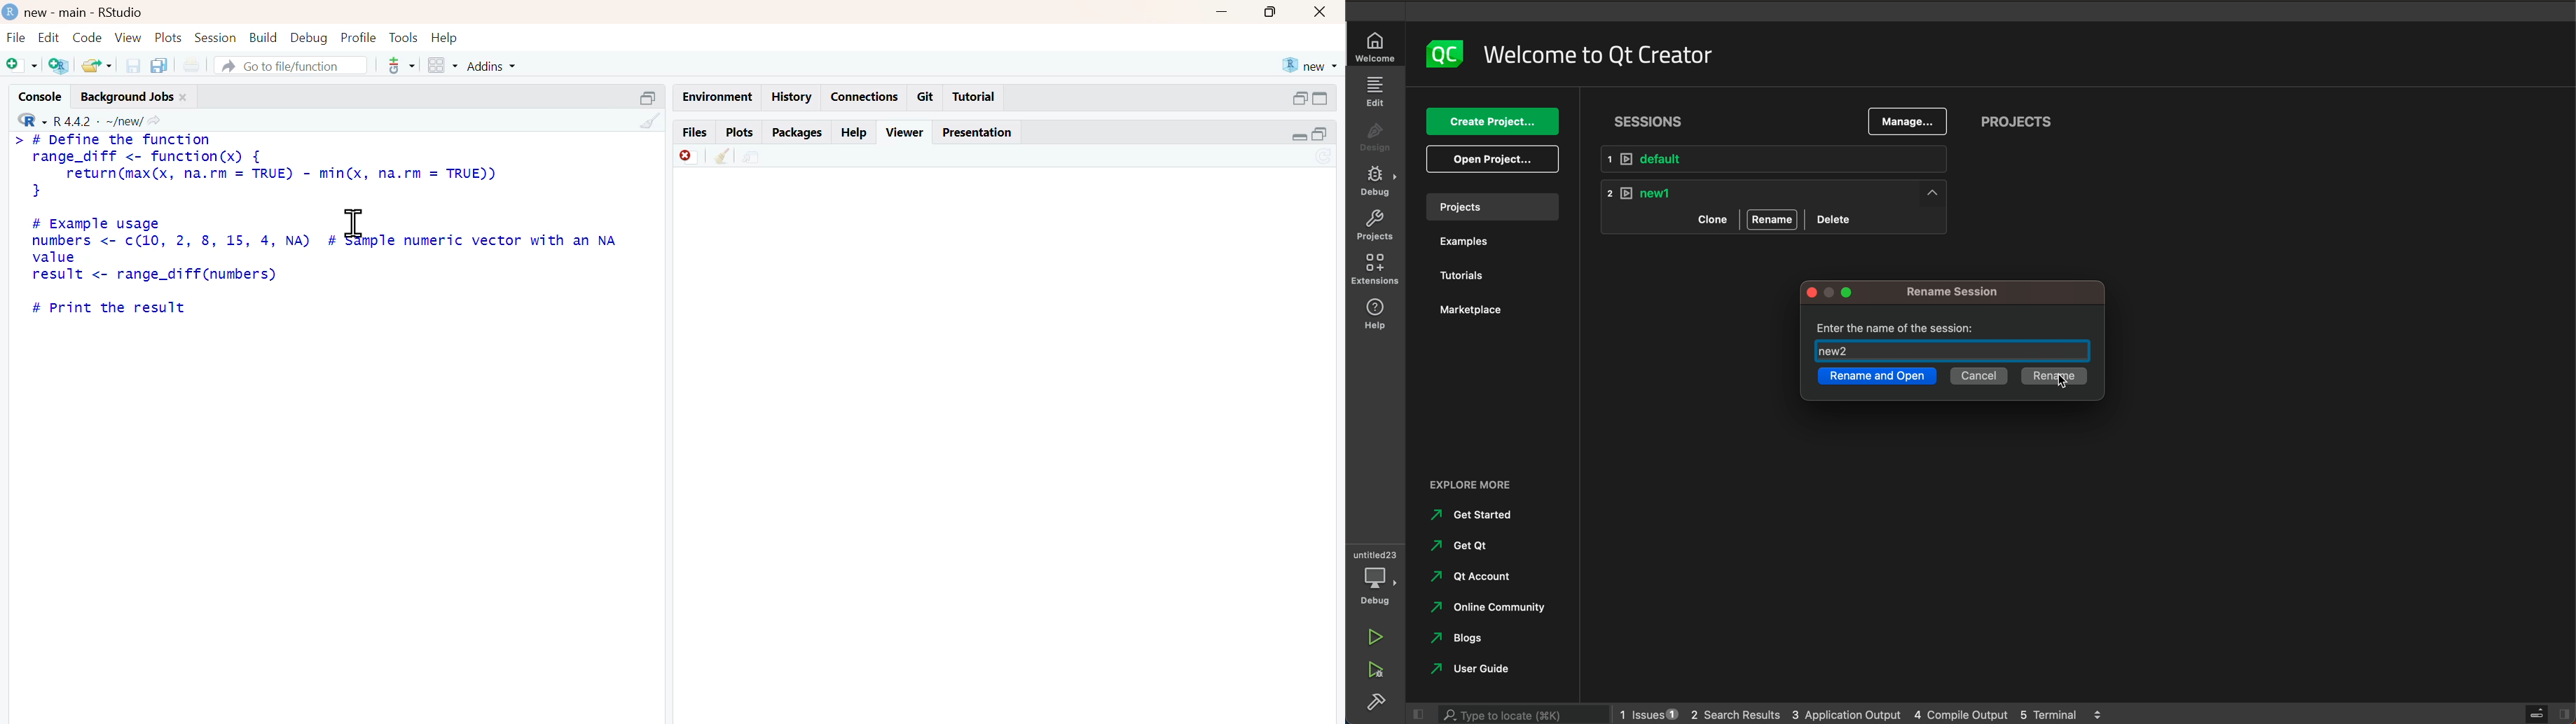  I want to click on help, so click(444, 39).